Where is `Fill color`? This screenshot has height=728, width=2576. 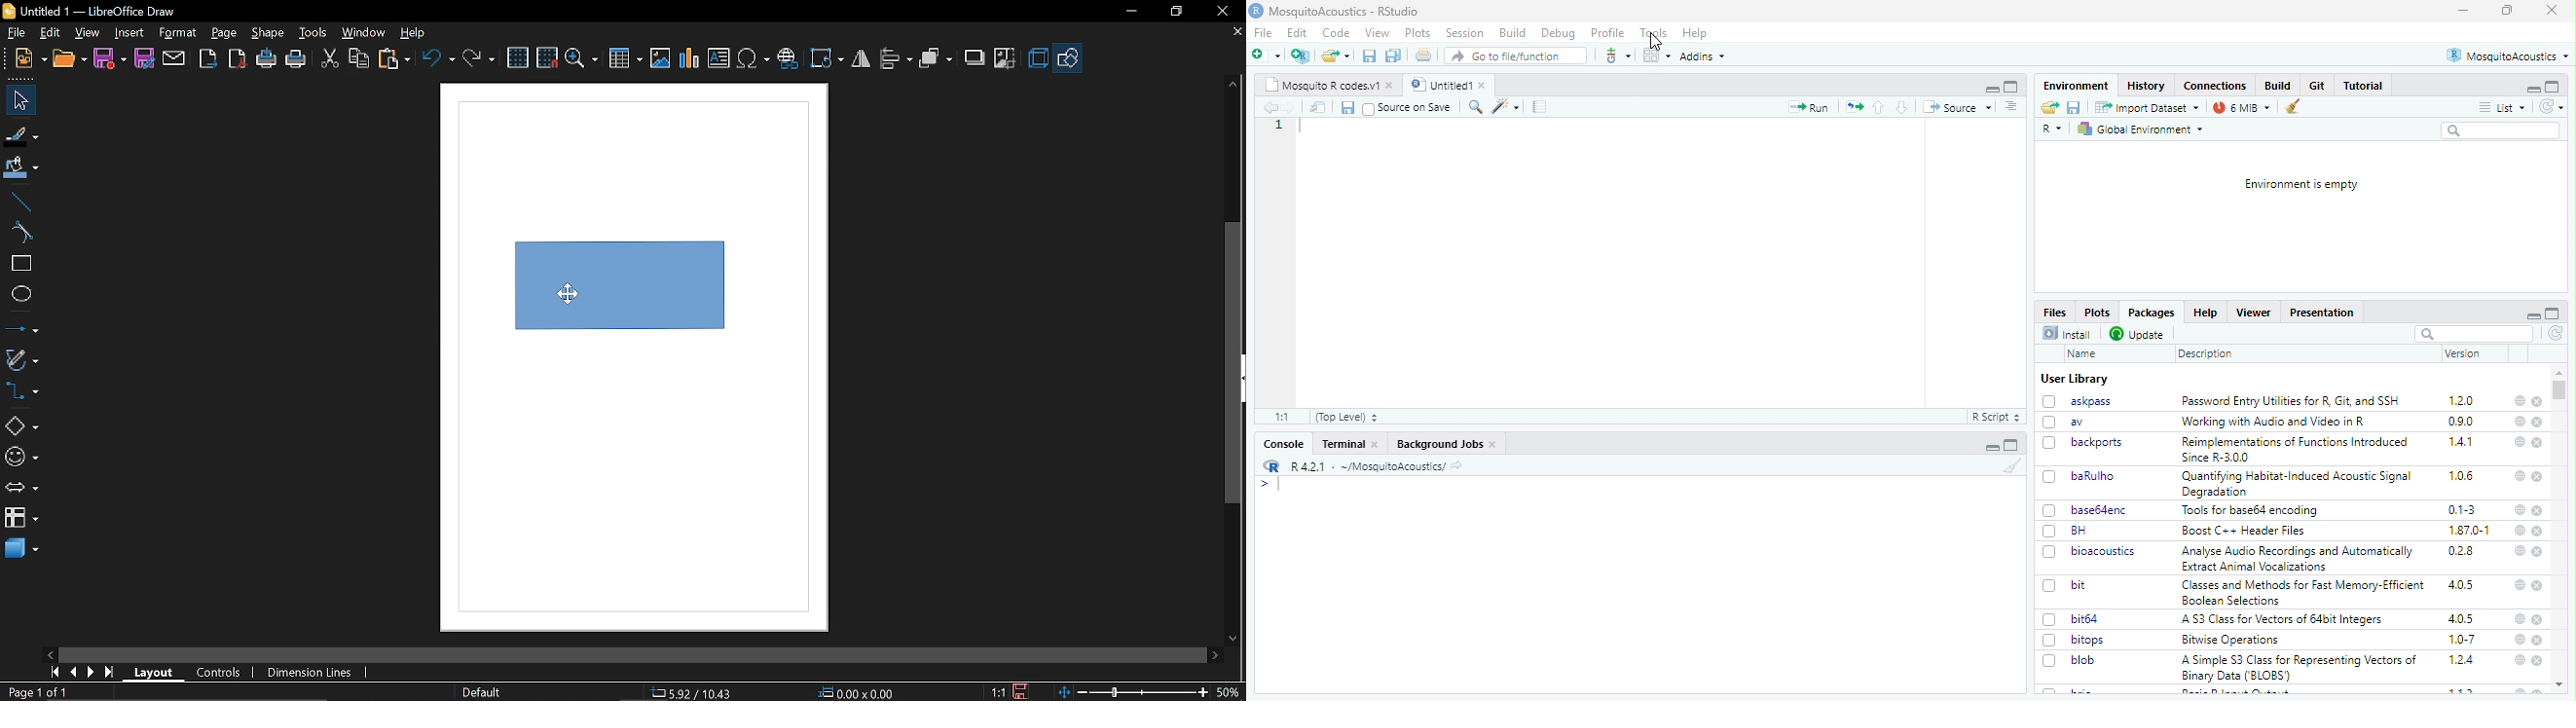 Fill color is located at coordinates (21, 168).